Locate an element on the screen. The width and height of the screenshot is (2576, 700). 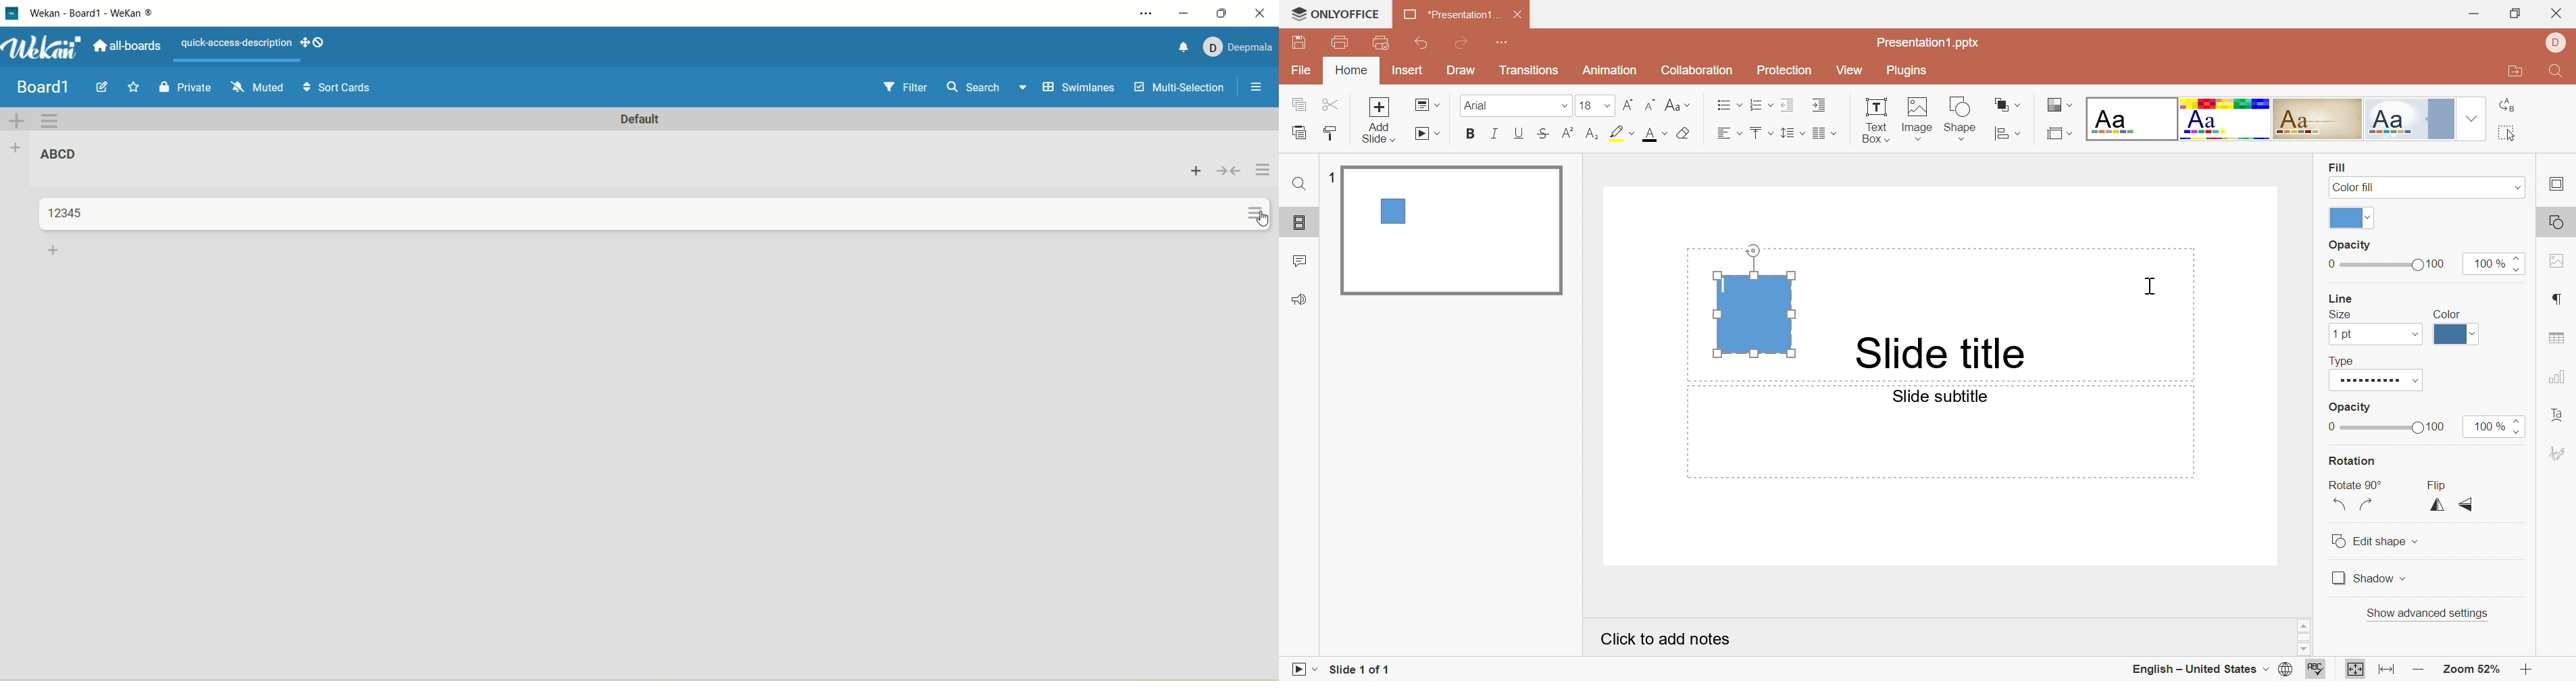
Rotate 90° anticlockwise is located at coordinates (2340, 506).